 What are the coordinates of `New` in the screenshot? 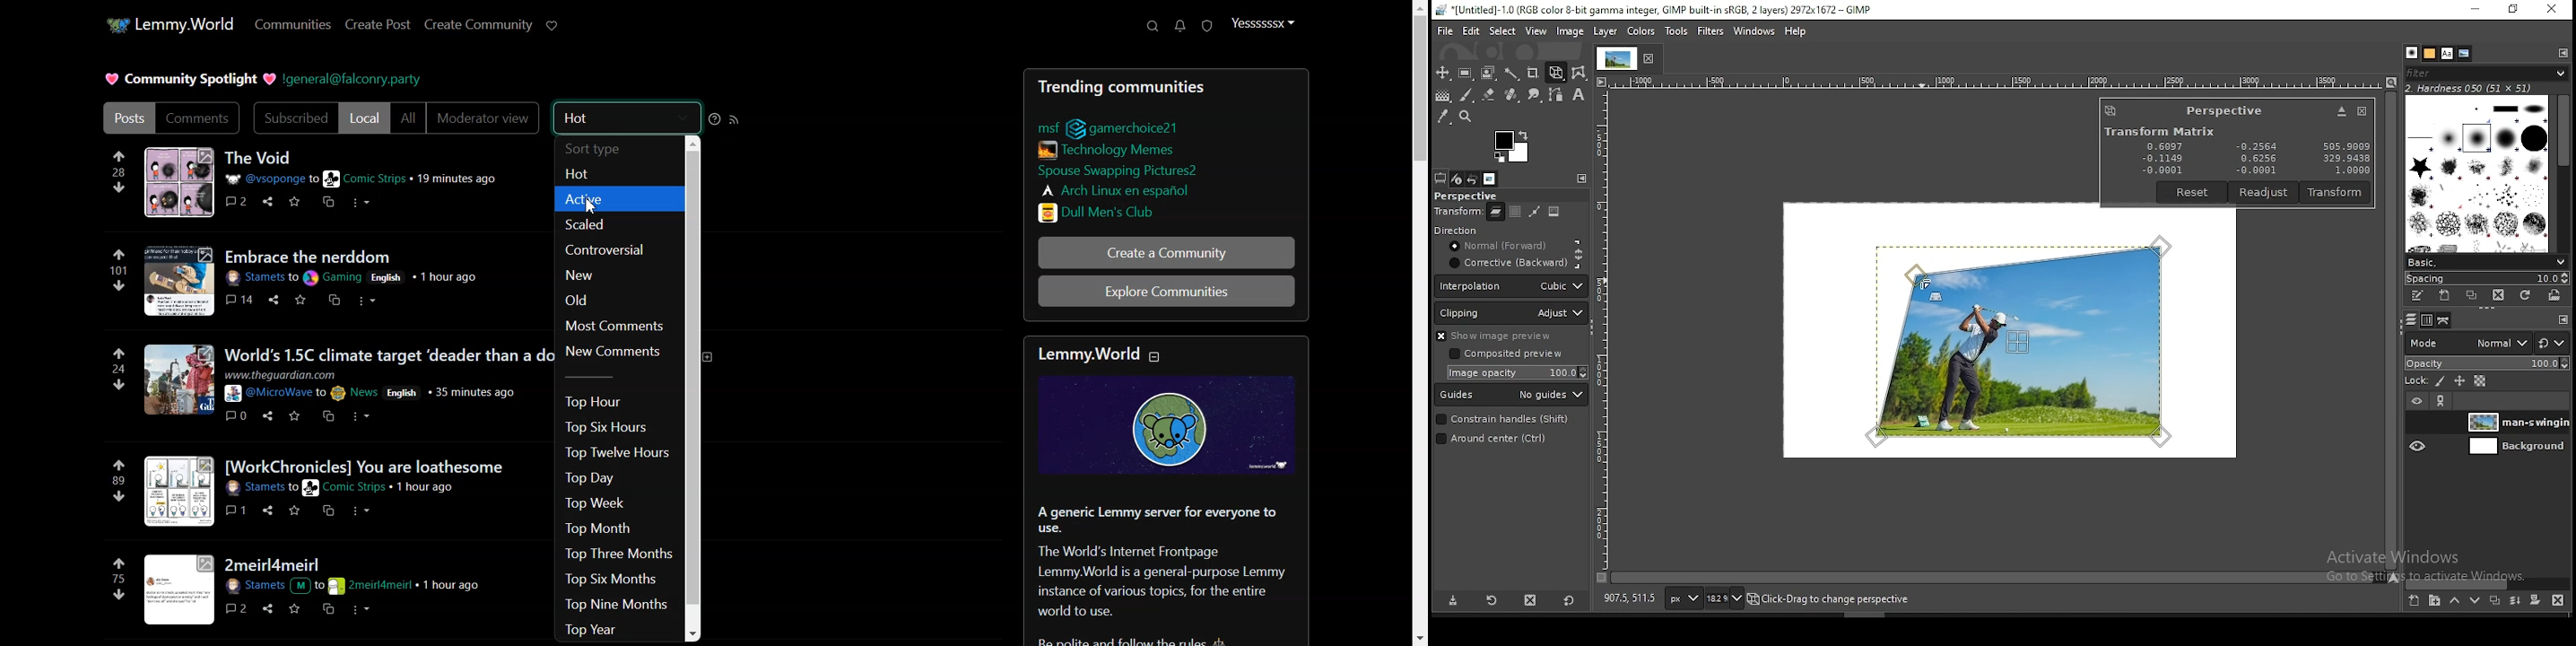 It's located at (617, 274).